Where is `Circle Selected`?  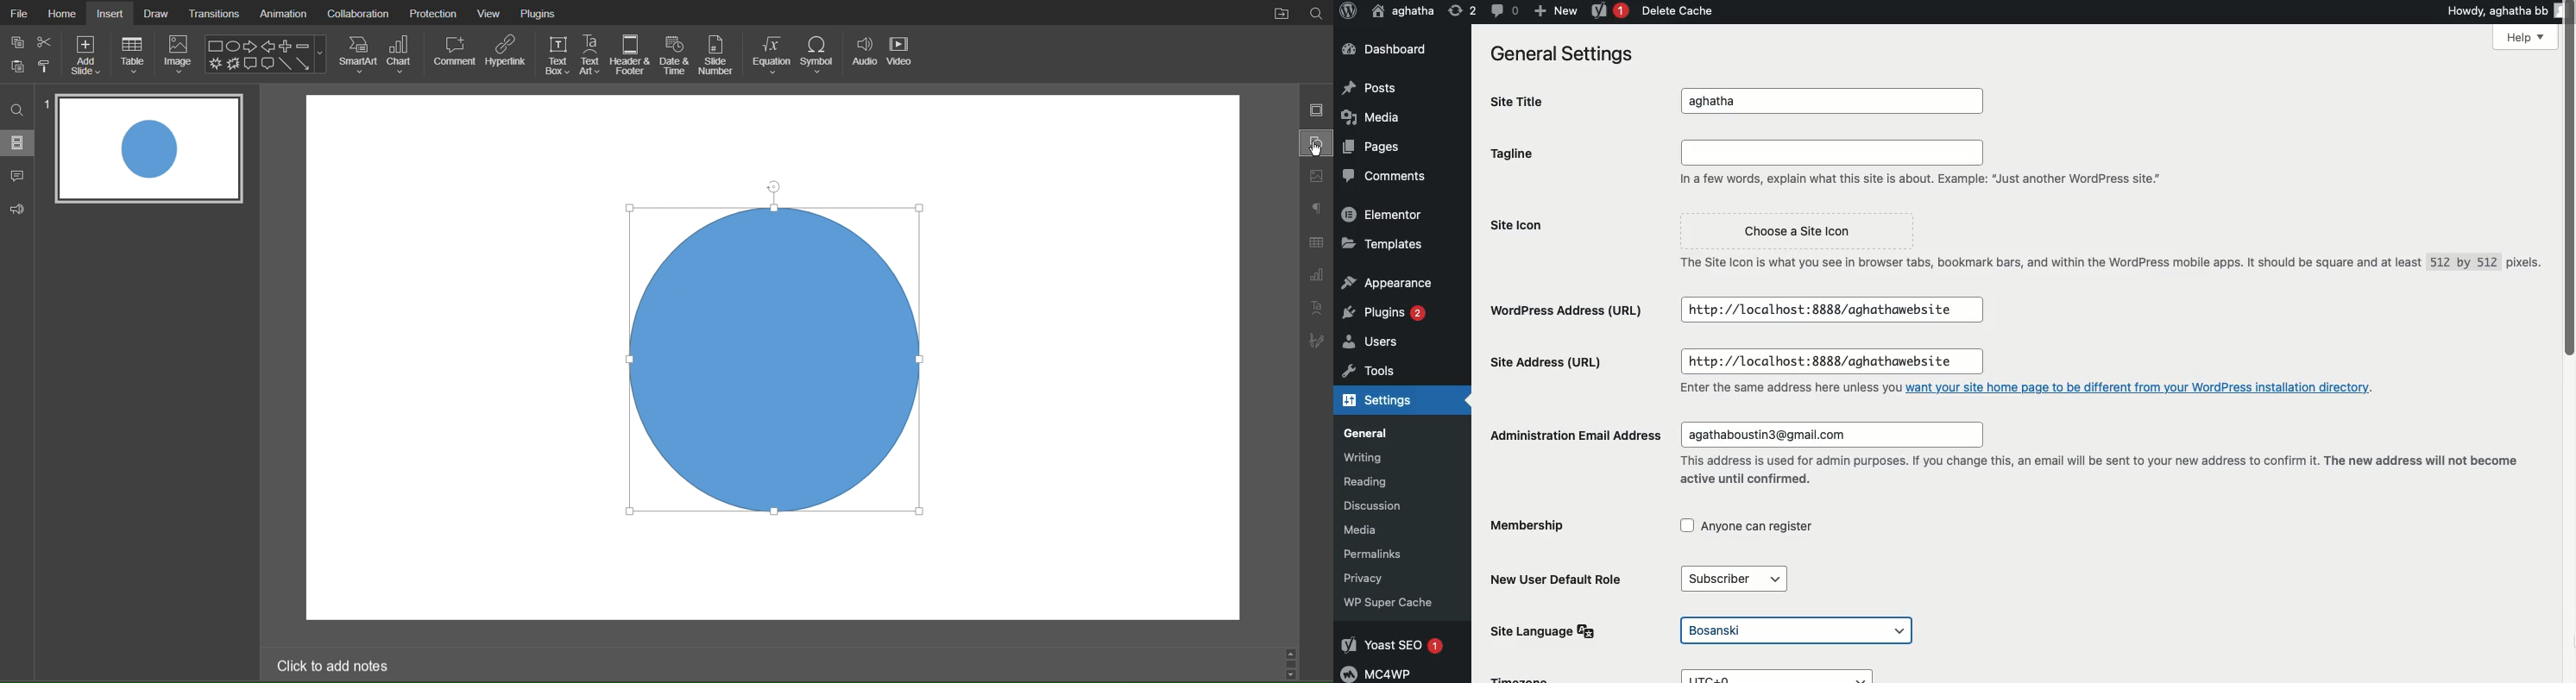 Circle Selected is located at coordinates (769, 361).